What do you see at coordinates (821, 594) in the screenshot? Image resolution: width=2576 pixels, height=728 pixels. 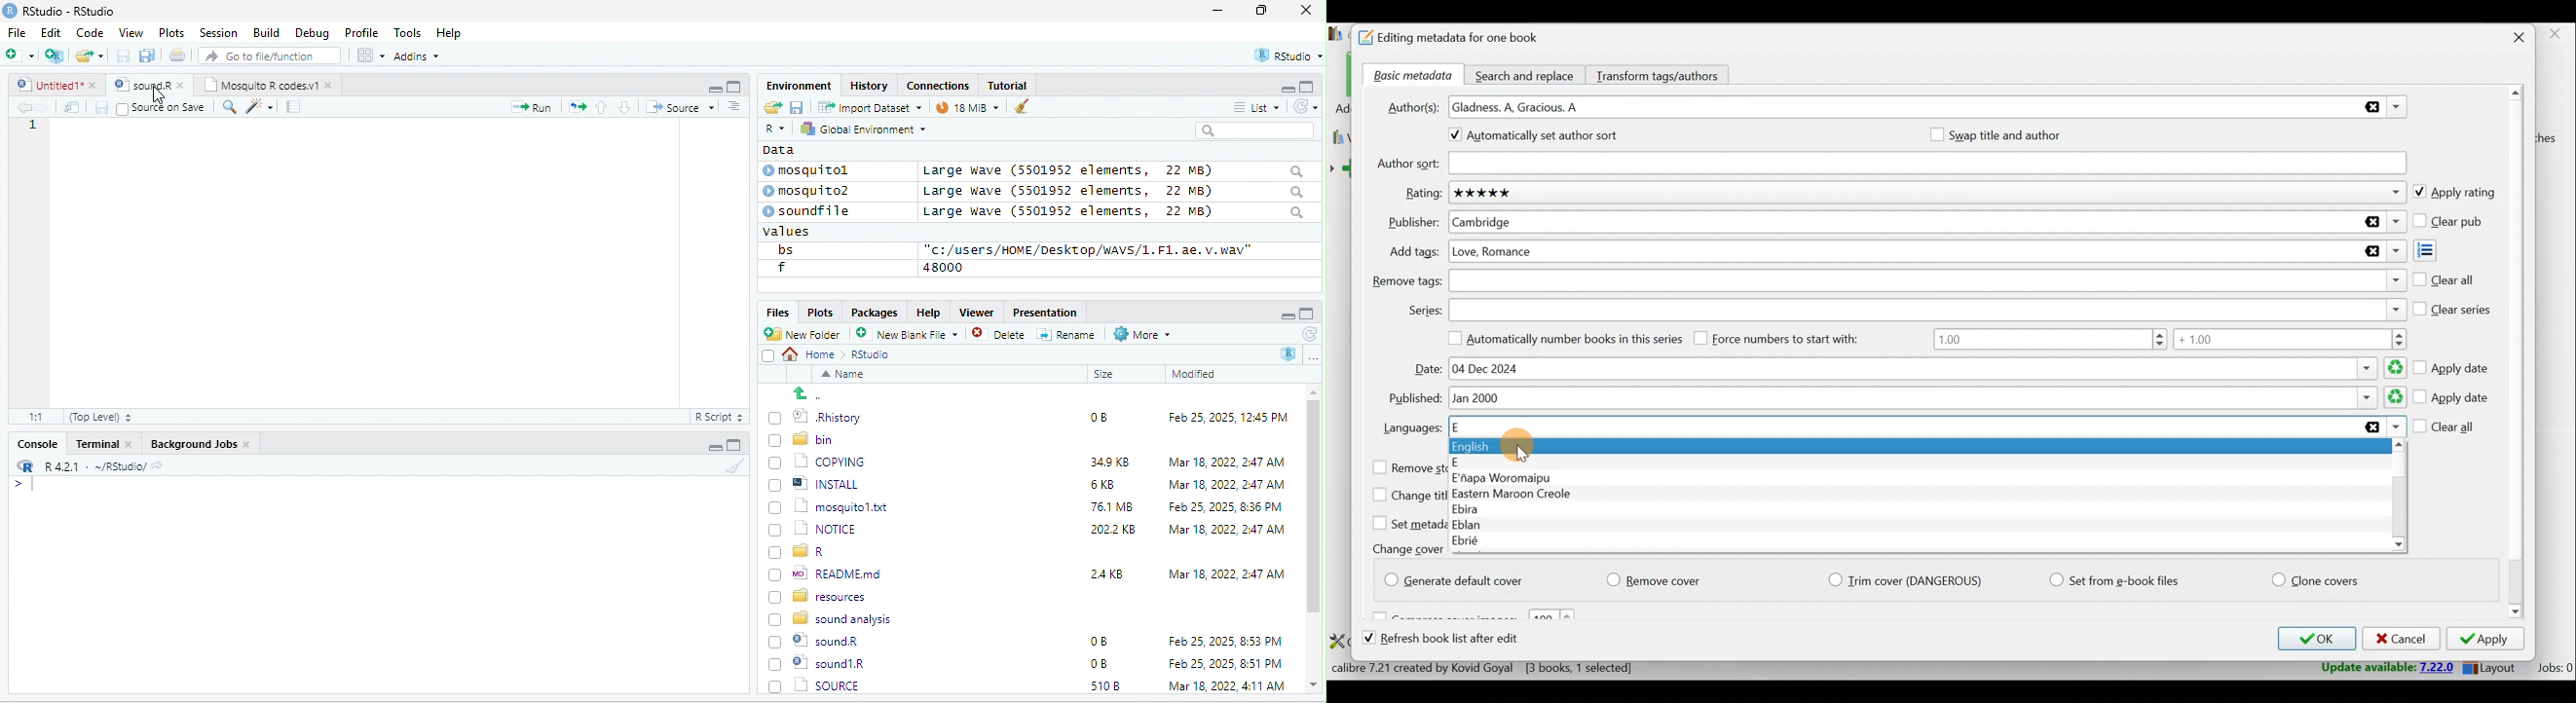 I see `BD resources` at bounding box center [821, 594].